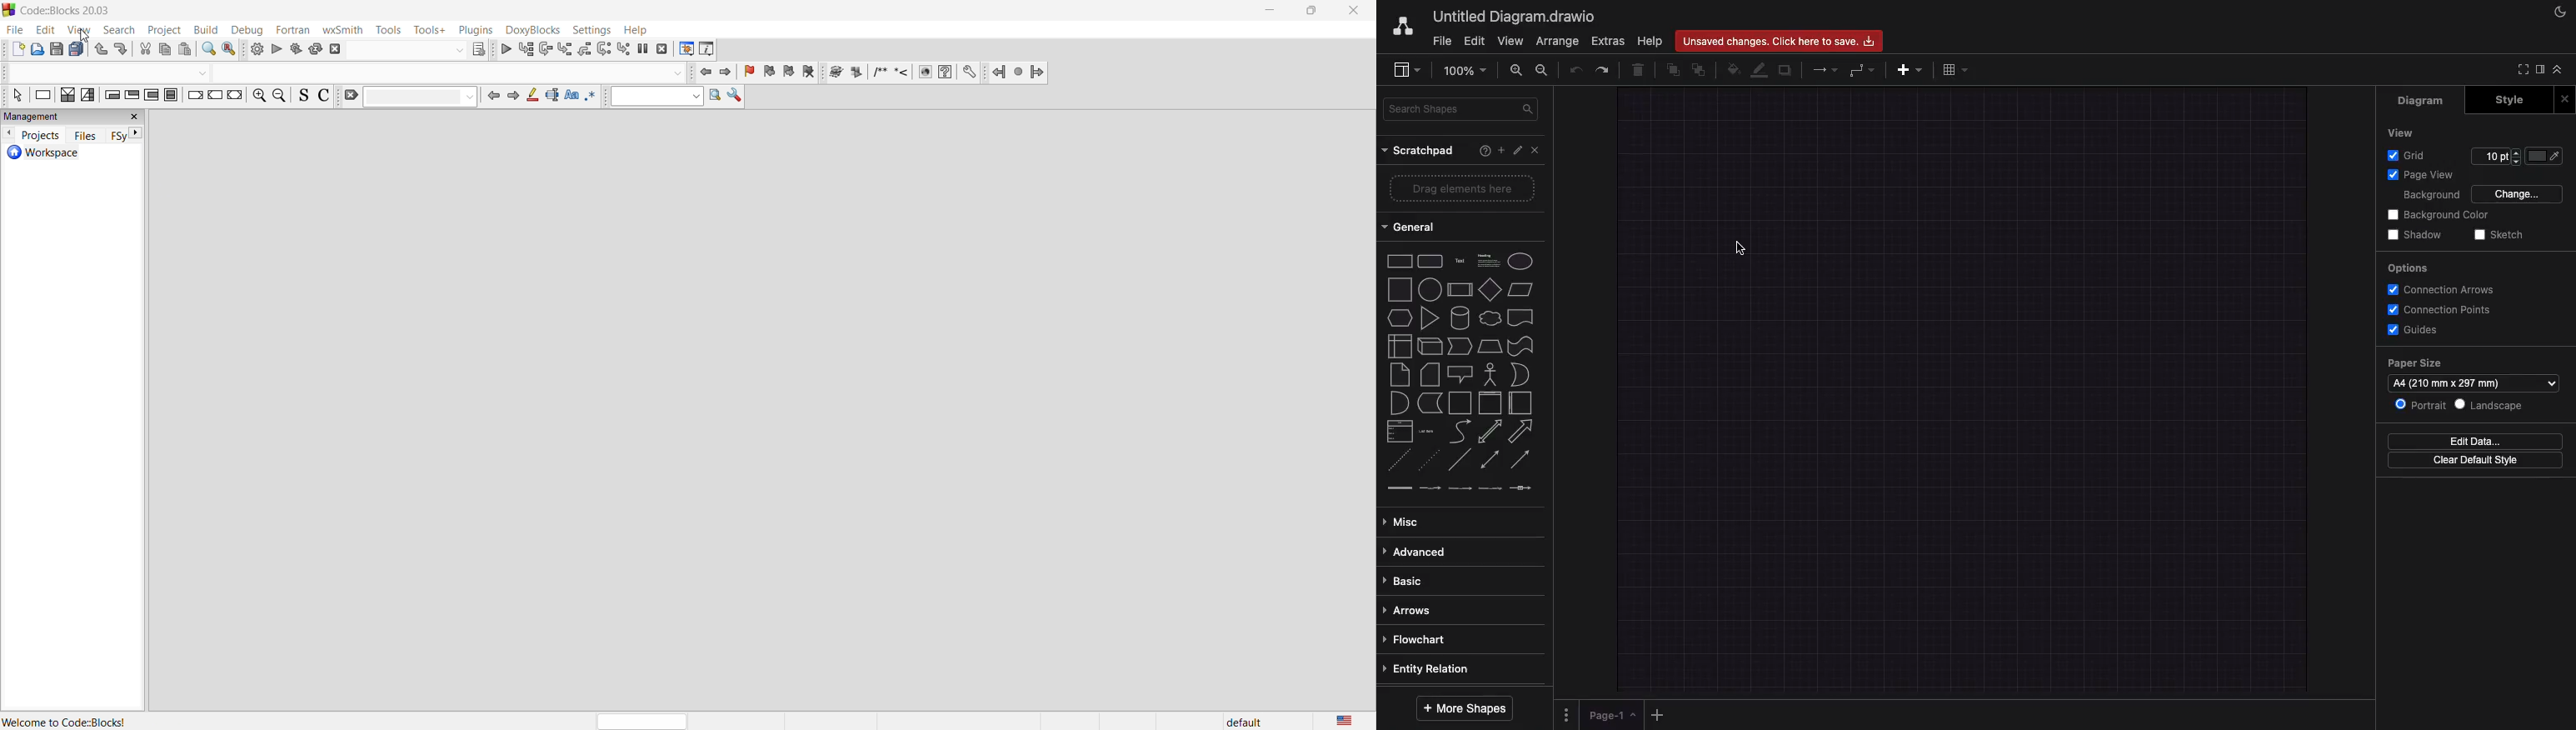 The height and width of the screenshot is (756, 2576). I want to click on Zoom out, so click(1544, 69).